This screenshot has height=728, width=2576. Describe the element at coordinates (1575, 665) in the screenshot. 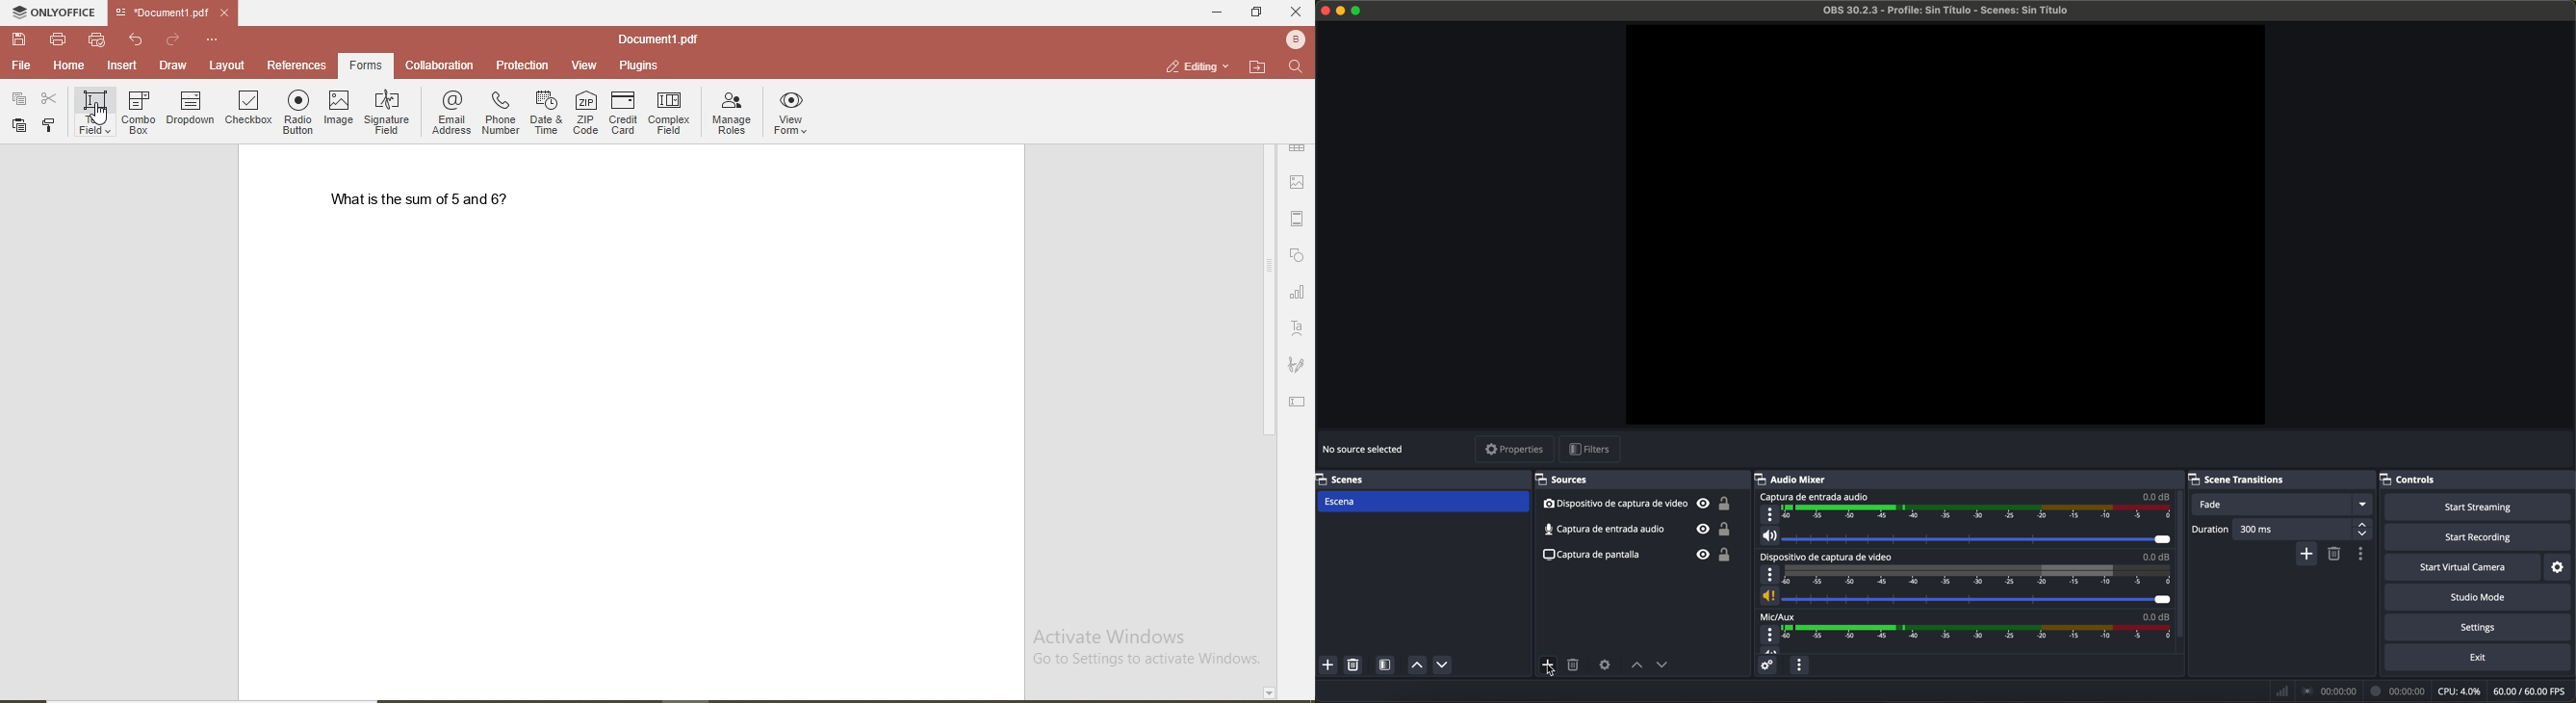

I see `remove selected source` at that location.